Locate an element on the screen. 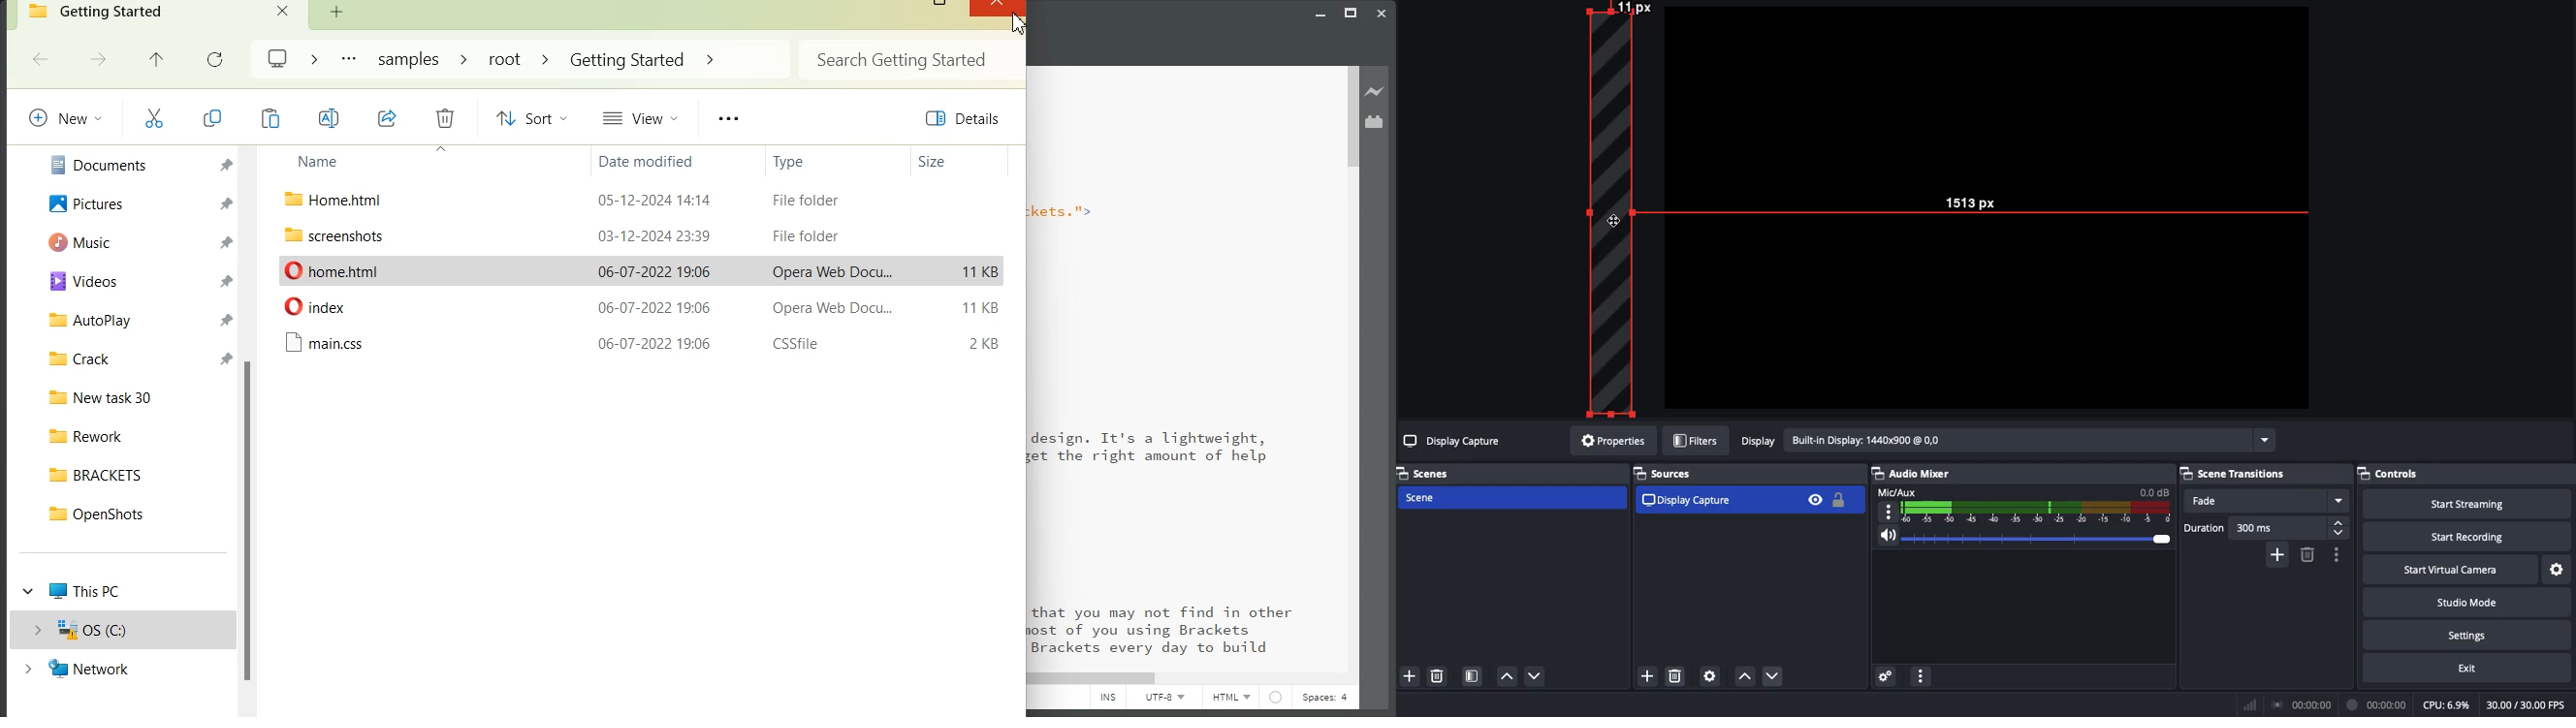 The height and width of the screenshot is (728, 2576). Move up is located at coordinates (1506, 675).